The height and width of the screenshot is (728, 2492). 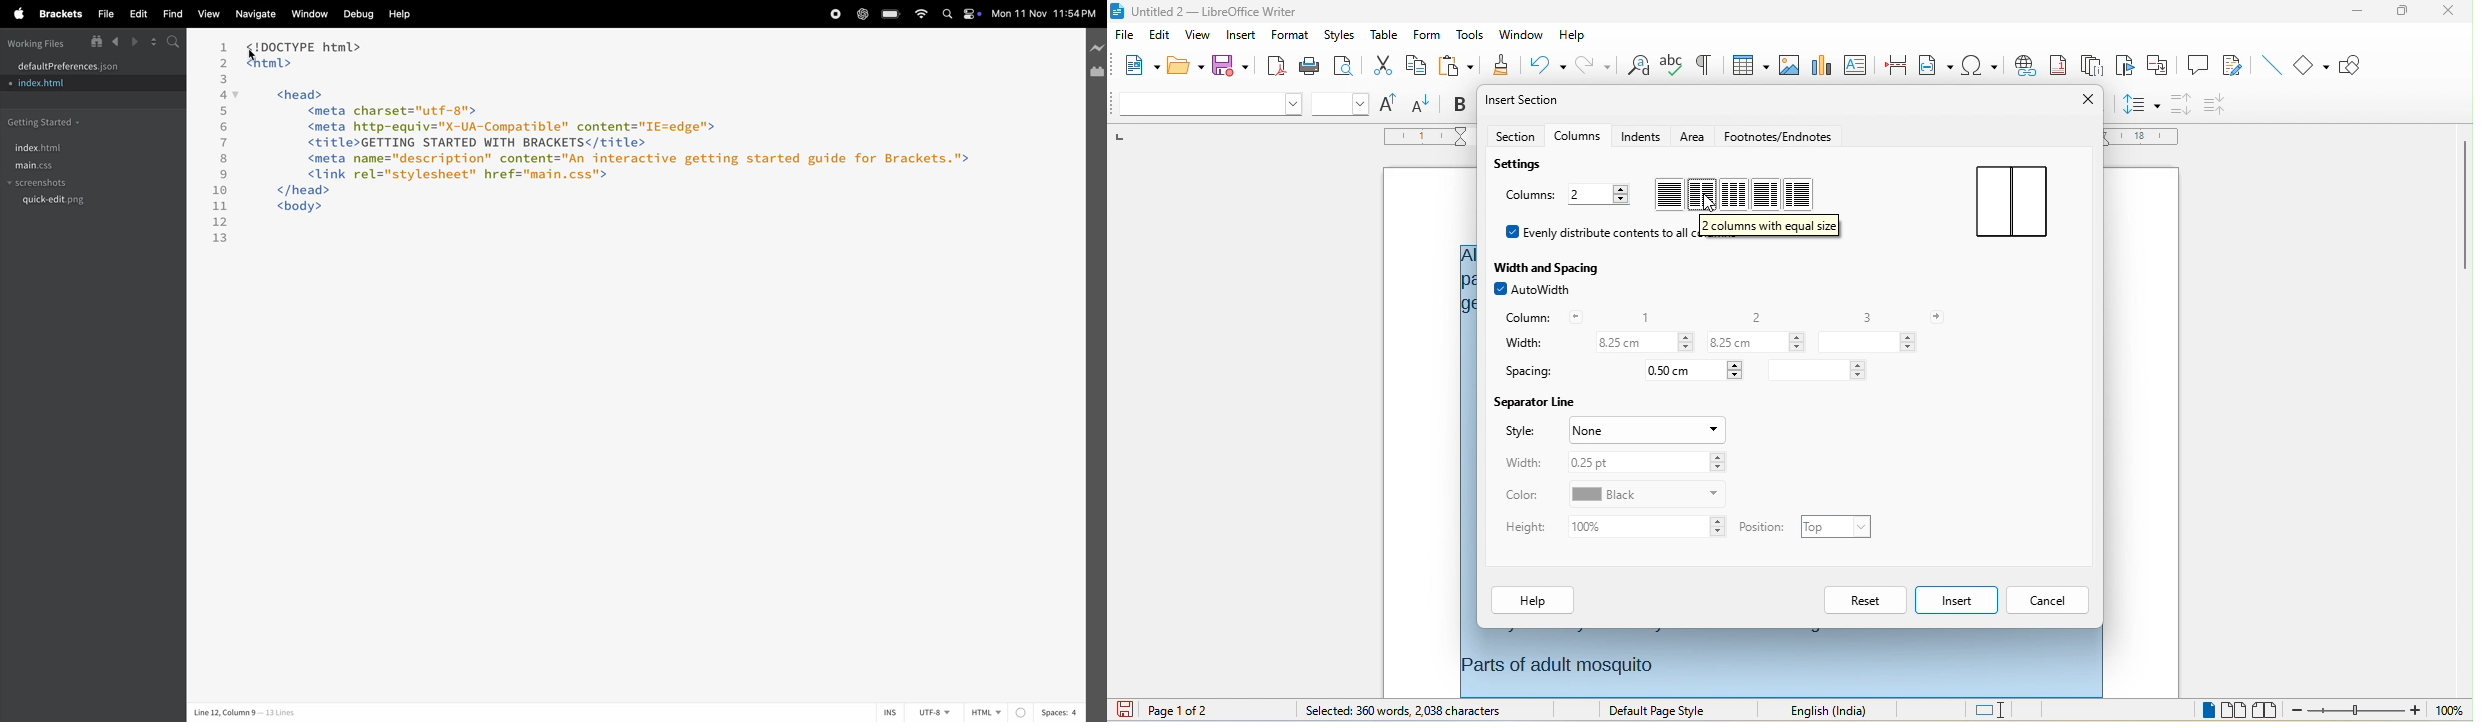 What do you see at coordinates (49, 120) in the screenshot?
I see `getting started` at bounding box center [49, 120].